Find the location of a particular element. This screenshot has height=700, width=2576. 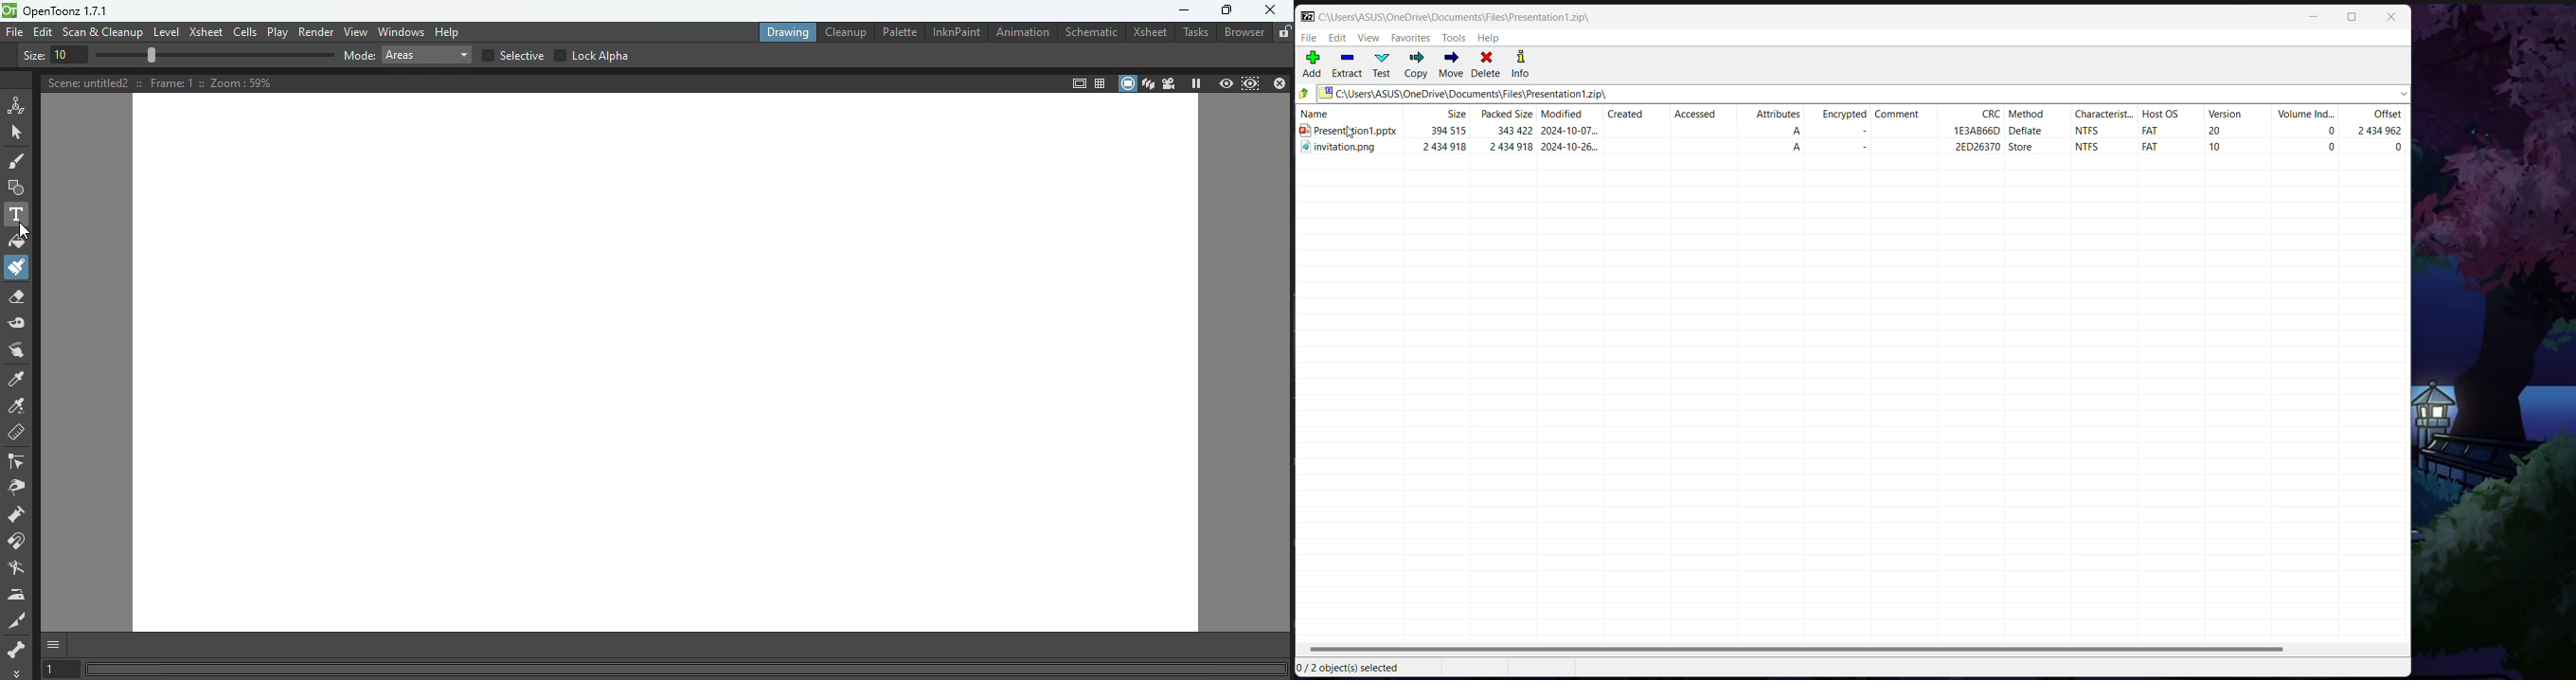

Extract is located at coordinates (1348, 66).